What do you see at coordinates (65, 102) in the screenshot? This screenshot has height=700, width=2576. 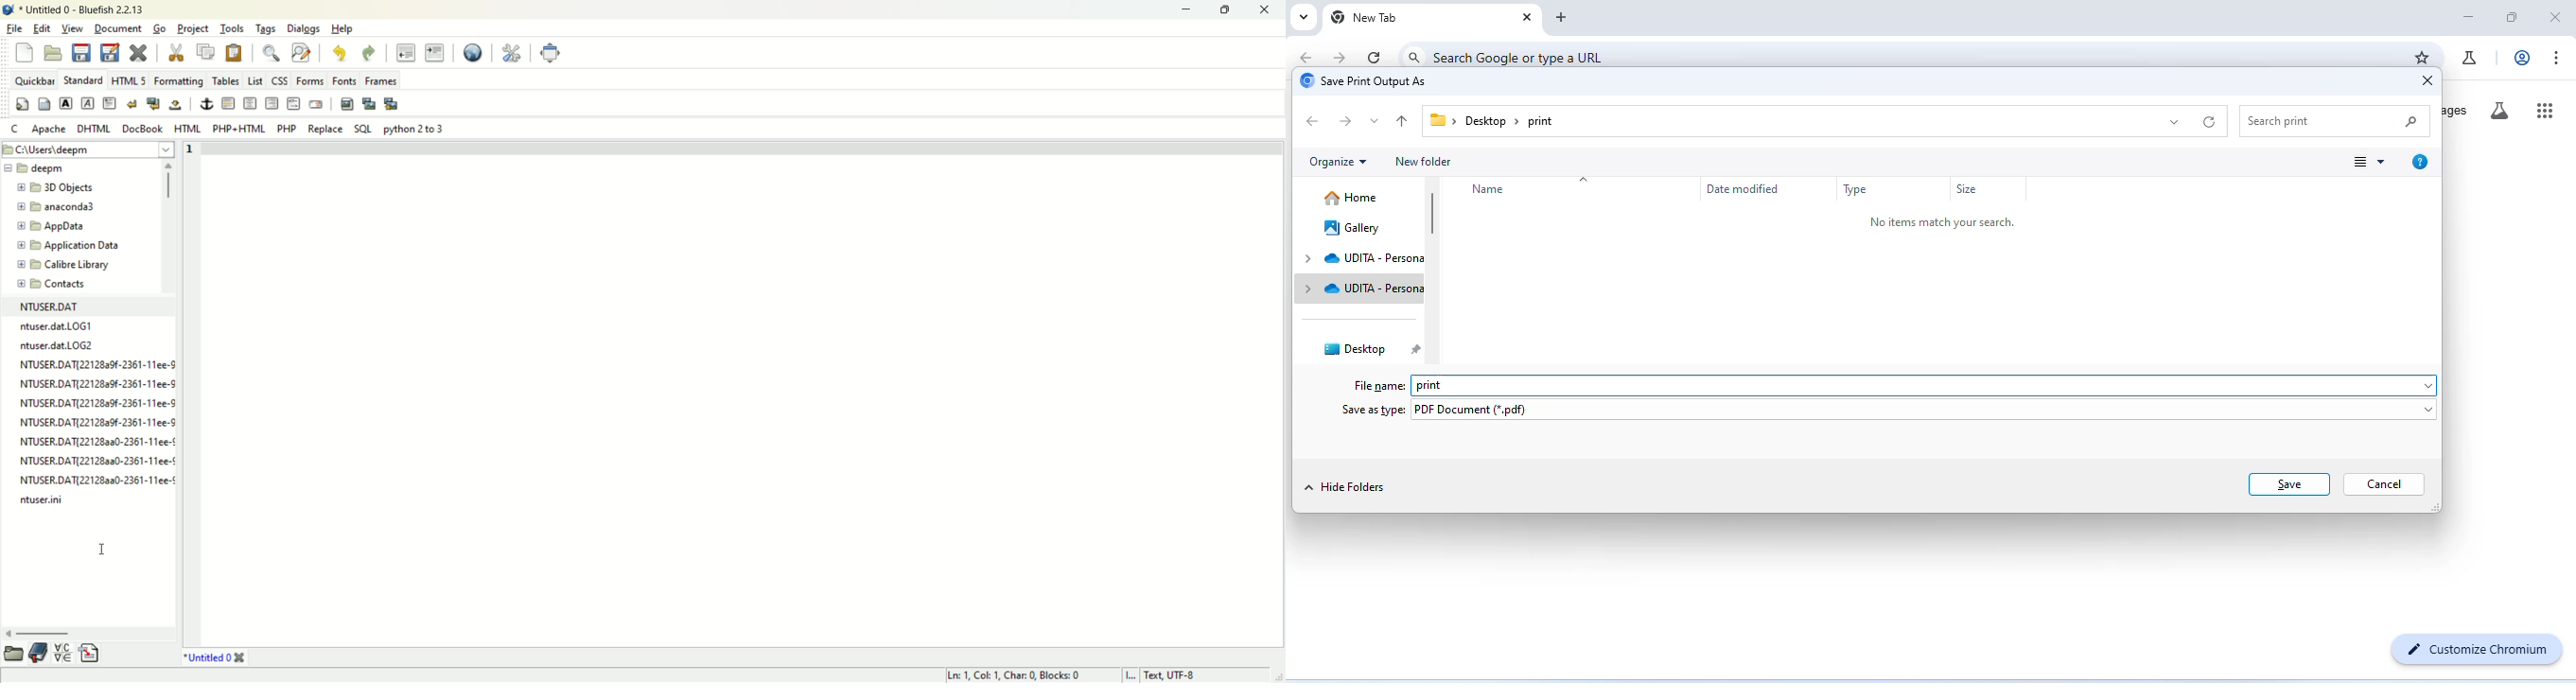 I see `strong` at bounding box center [65, 102].